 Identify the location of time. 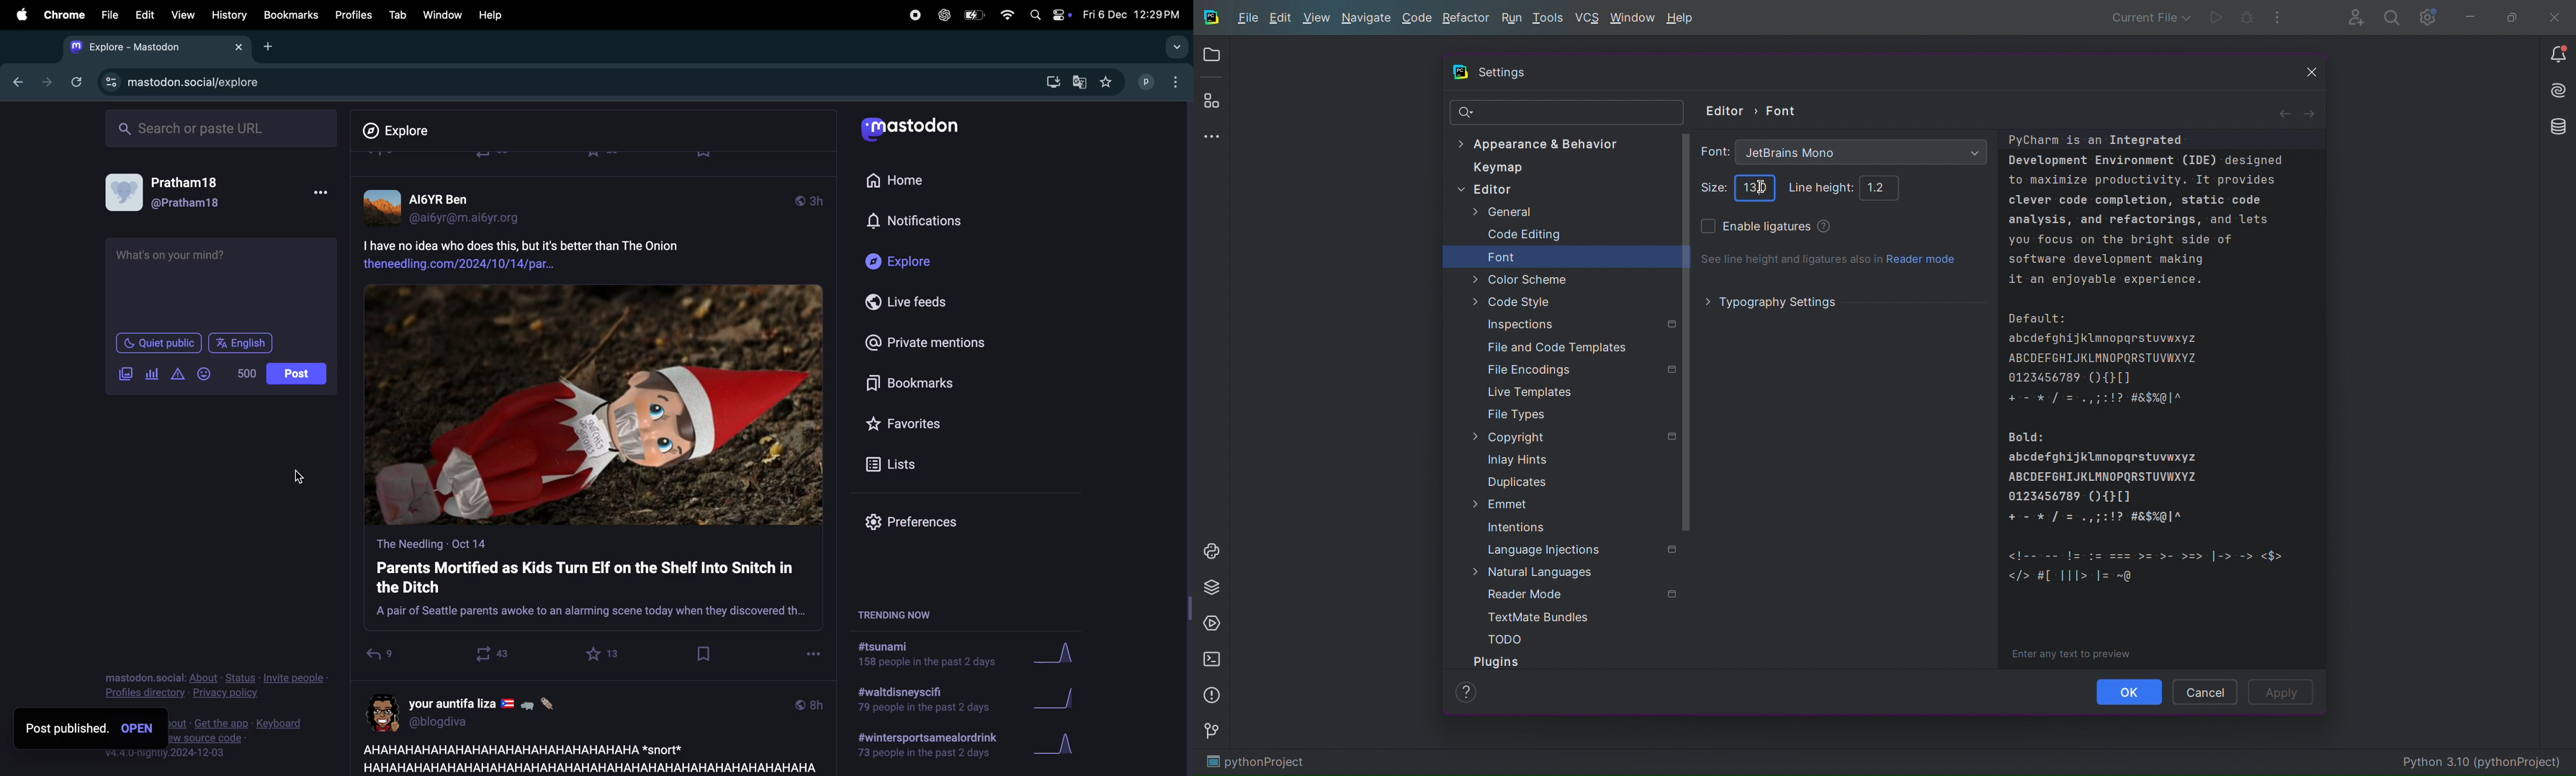
(809, 704).